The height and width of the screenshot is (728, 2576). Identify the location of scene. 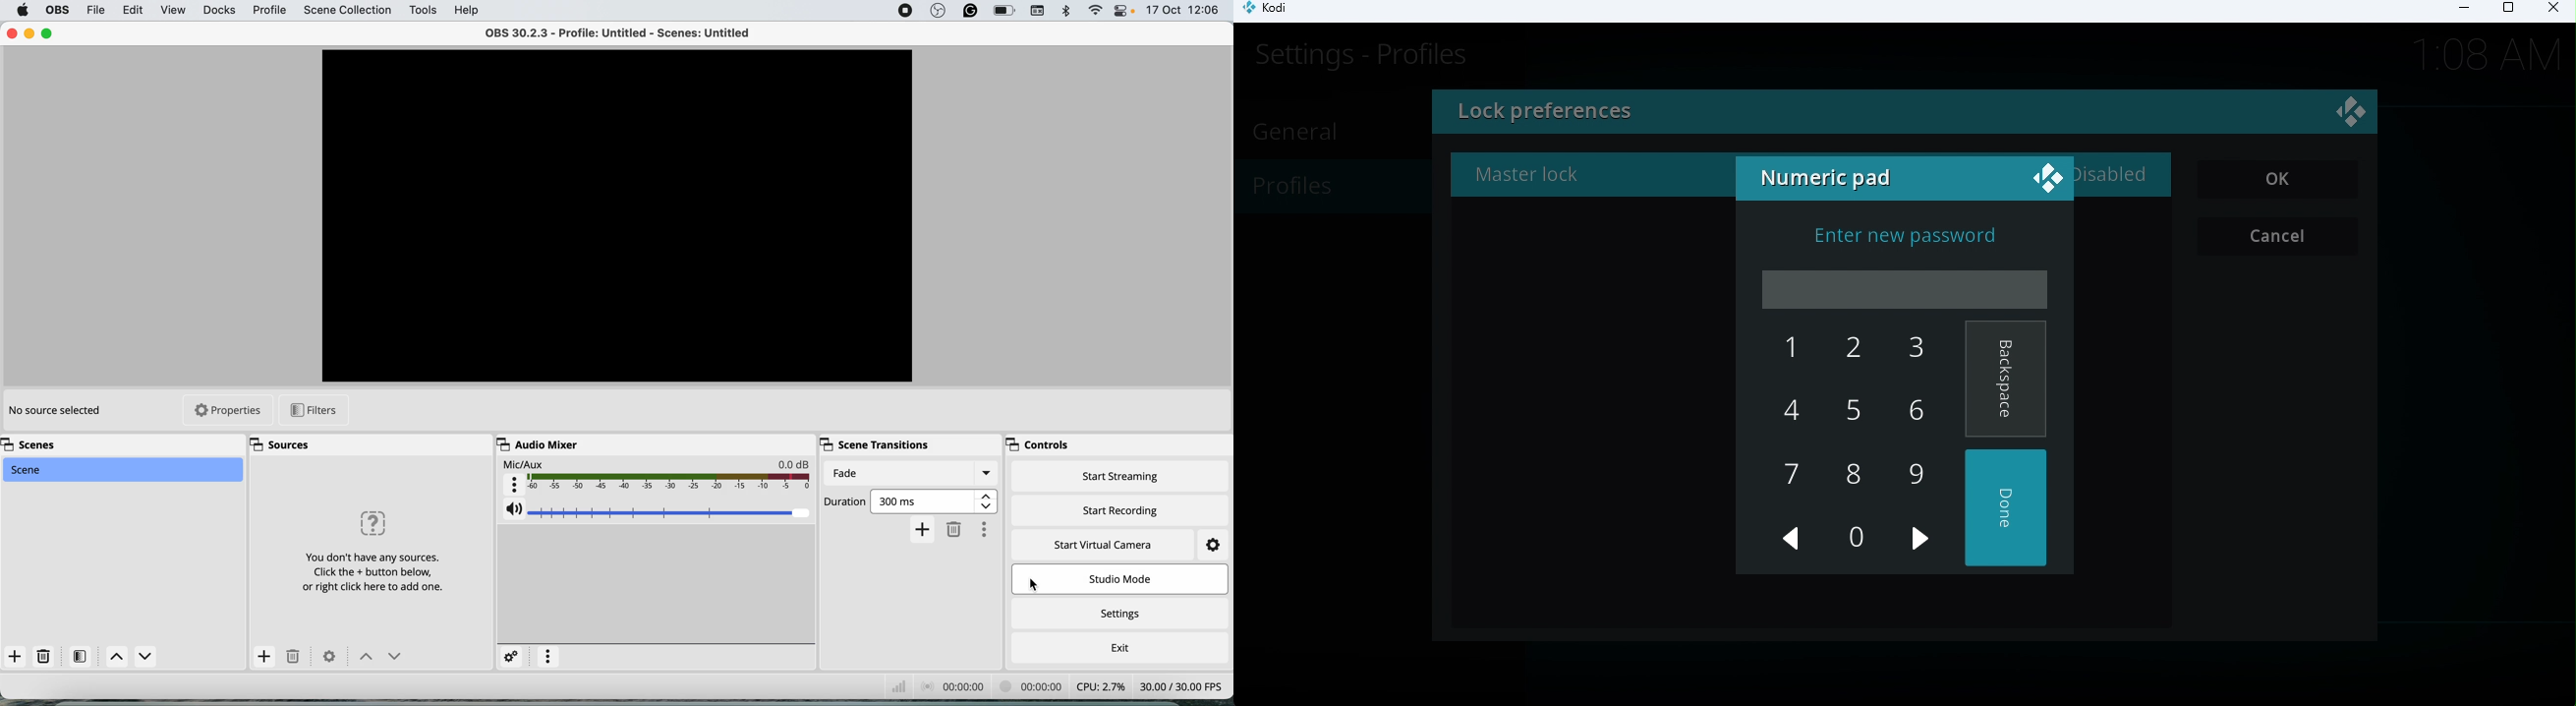
(120, 470).